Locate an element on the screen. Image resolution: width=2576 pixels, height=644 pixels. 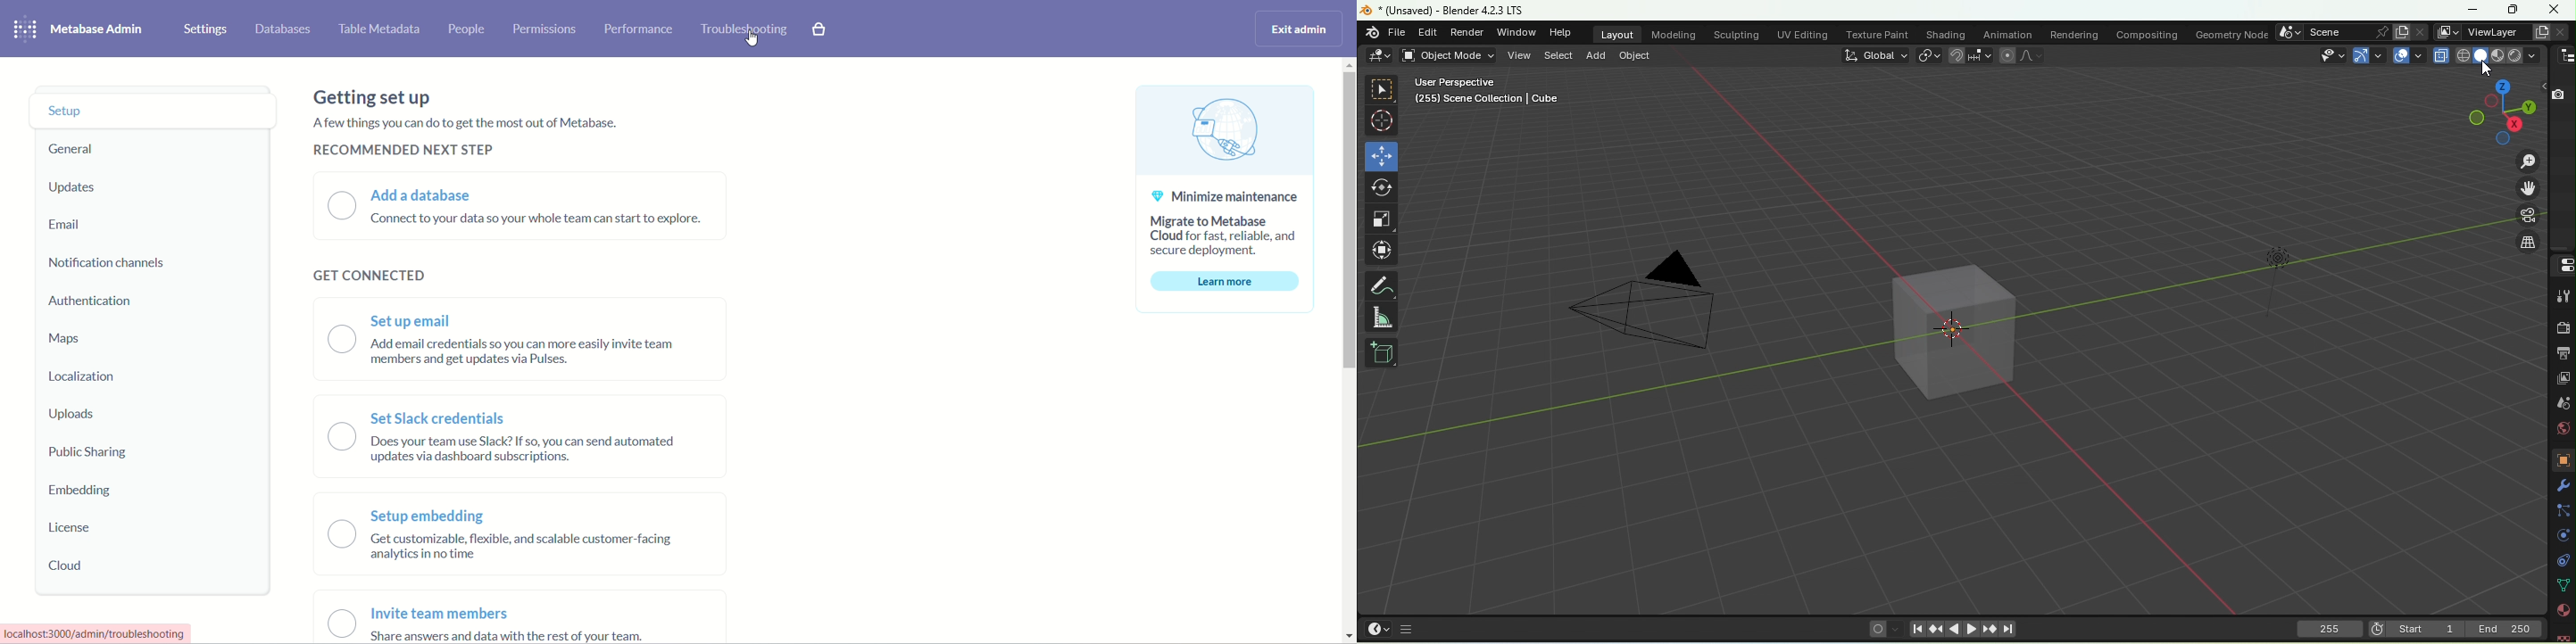
Delete view layer is located at coordinates (2563, 30).